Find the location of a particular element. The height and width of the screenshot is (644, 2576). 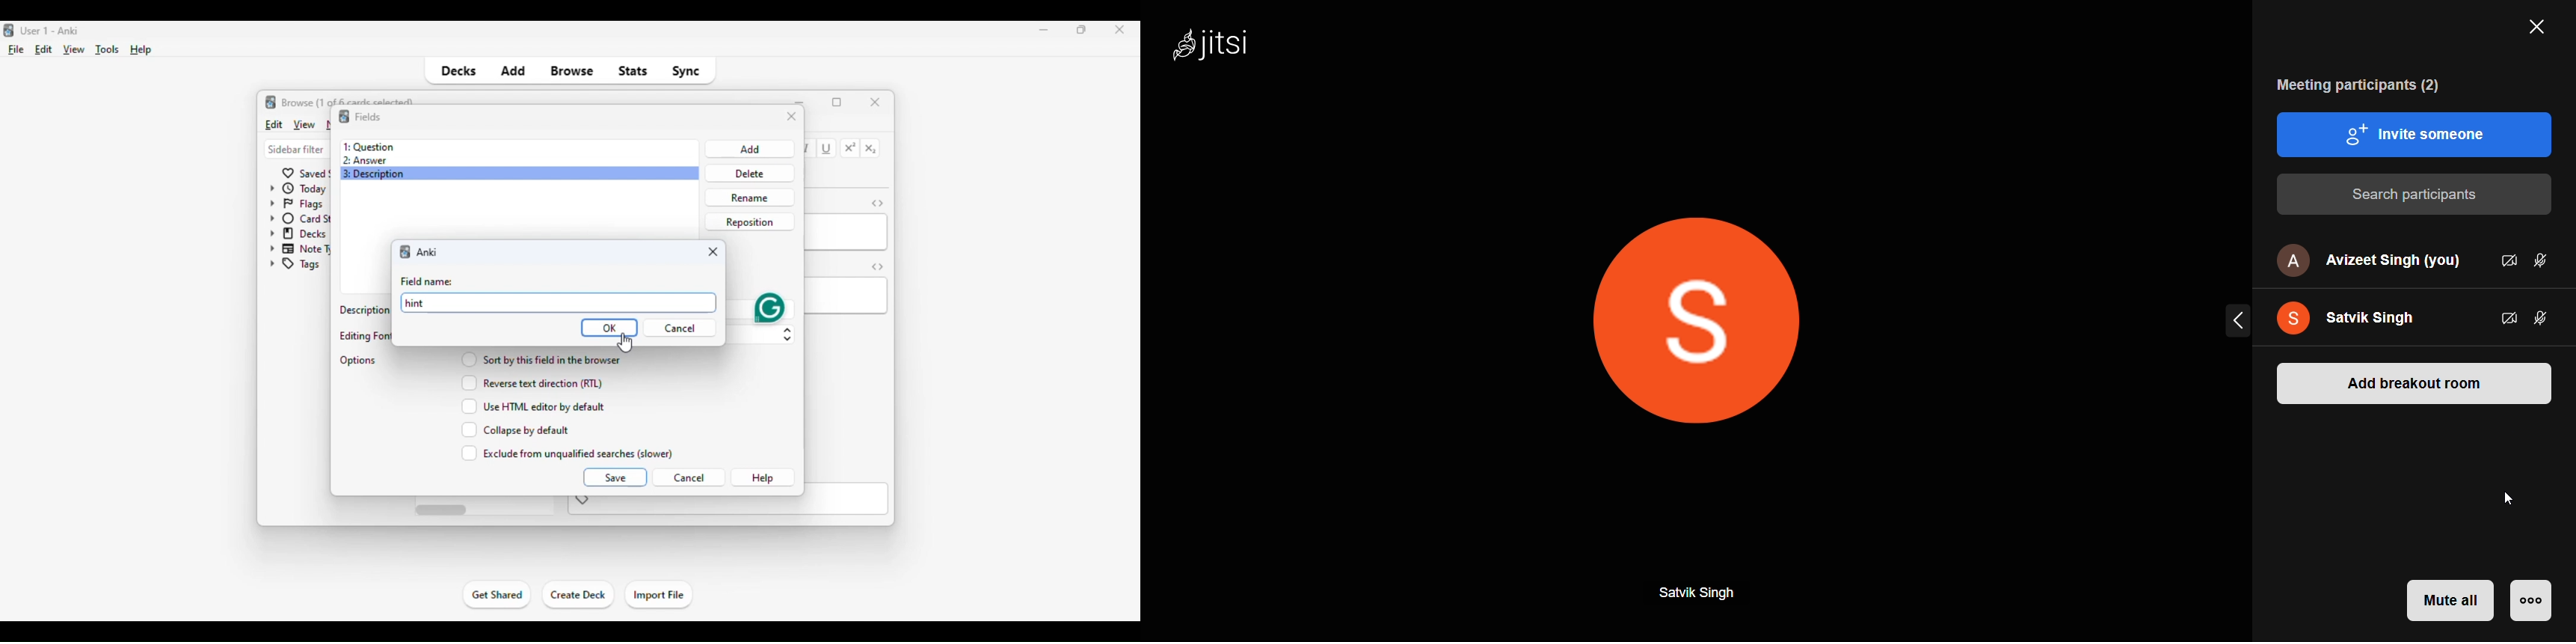

edit is located at coordinates (44, 49).